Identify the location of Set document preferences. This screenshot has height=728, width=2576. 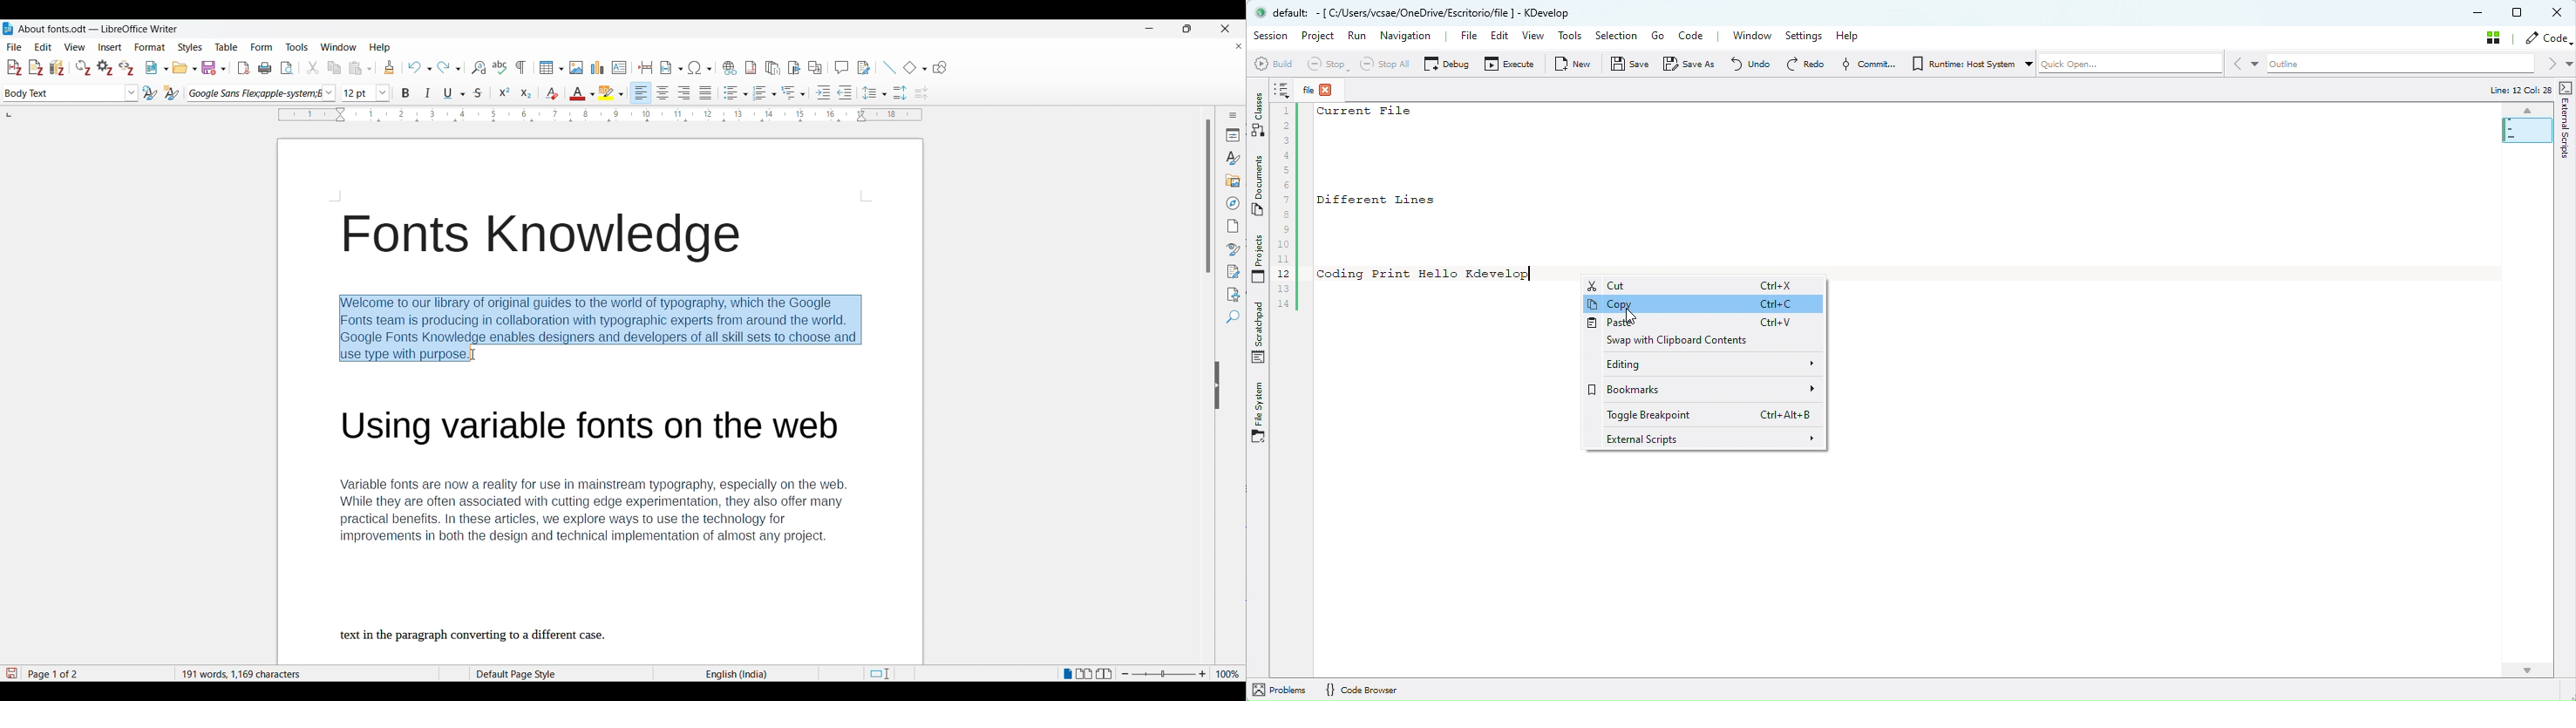
(104, 68).